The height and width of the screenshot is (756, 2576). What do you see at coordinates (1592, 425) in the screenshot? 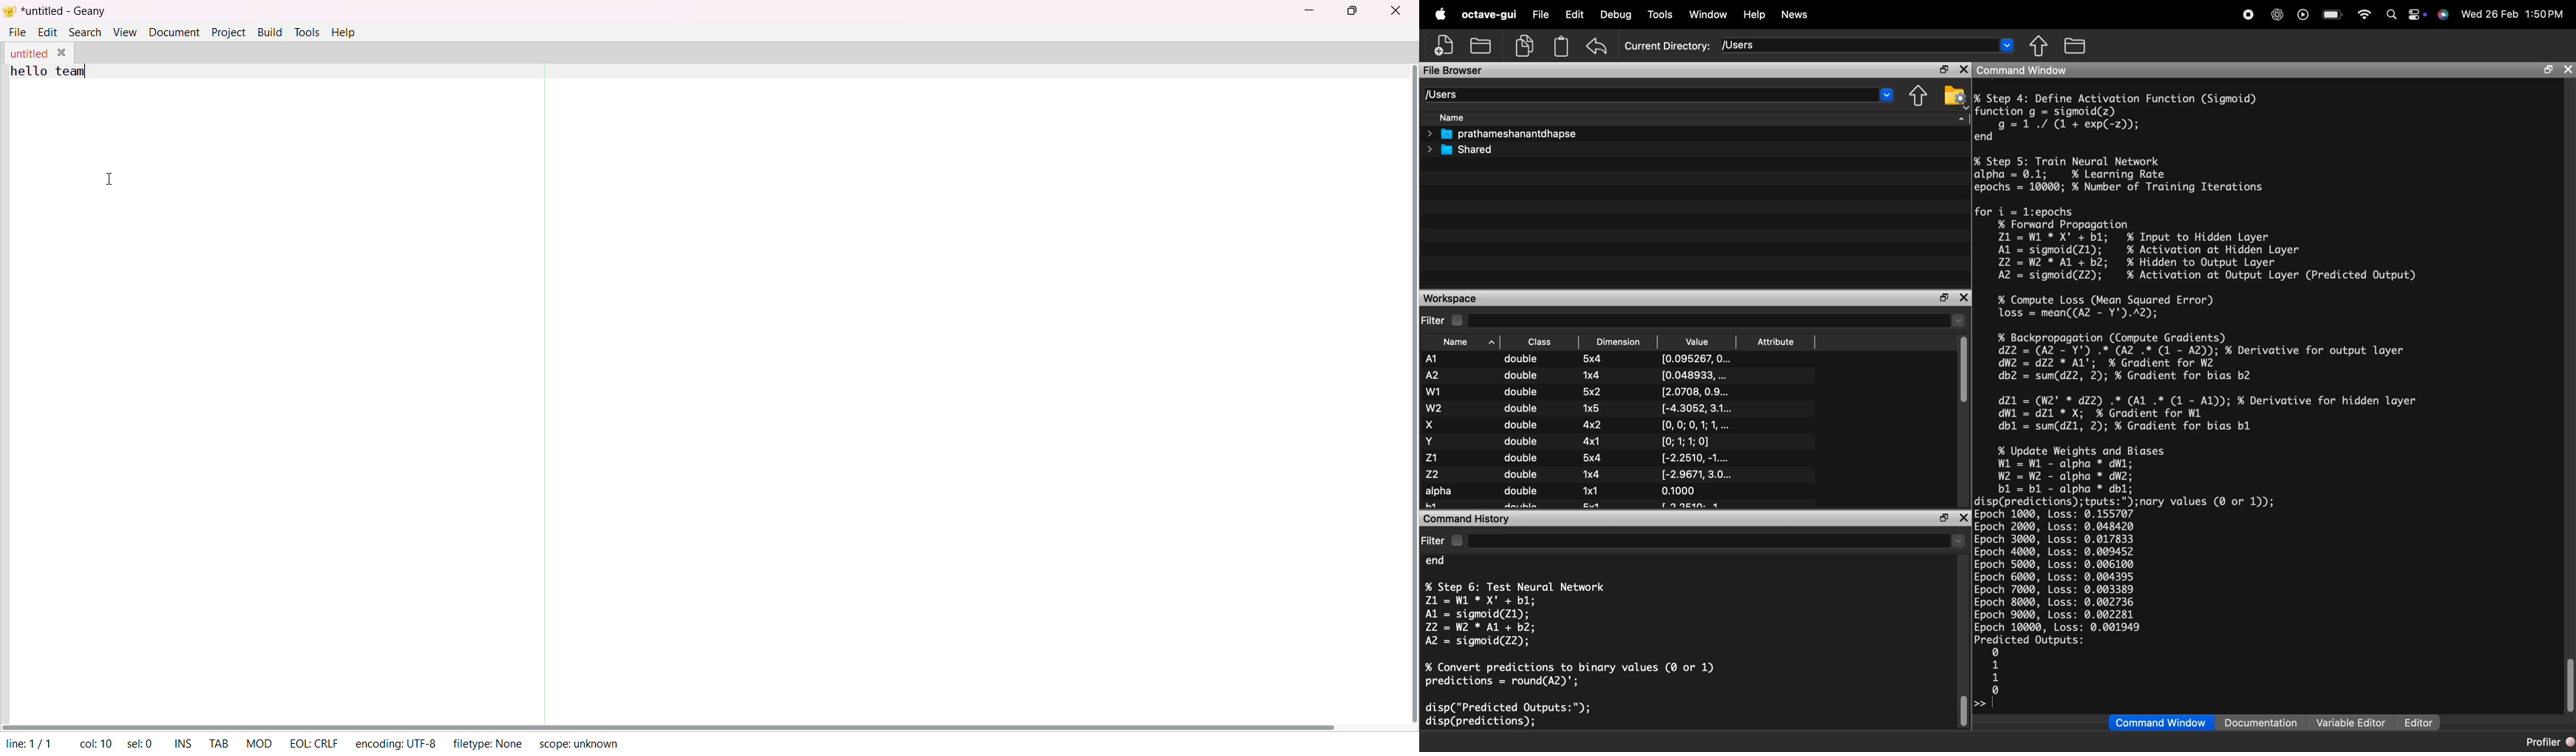
I see `4x2` at bounding box center [1592, 425].